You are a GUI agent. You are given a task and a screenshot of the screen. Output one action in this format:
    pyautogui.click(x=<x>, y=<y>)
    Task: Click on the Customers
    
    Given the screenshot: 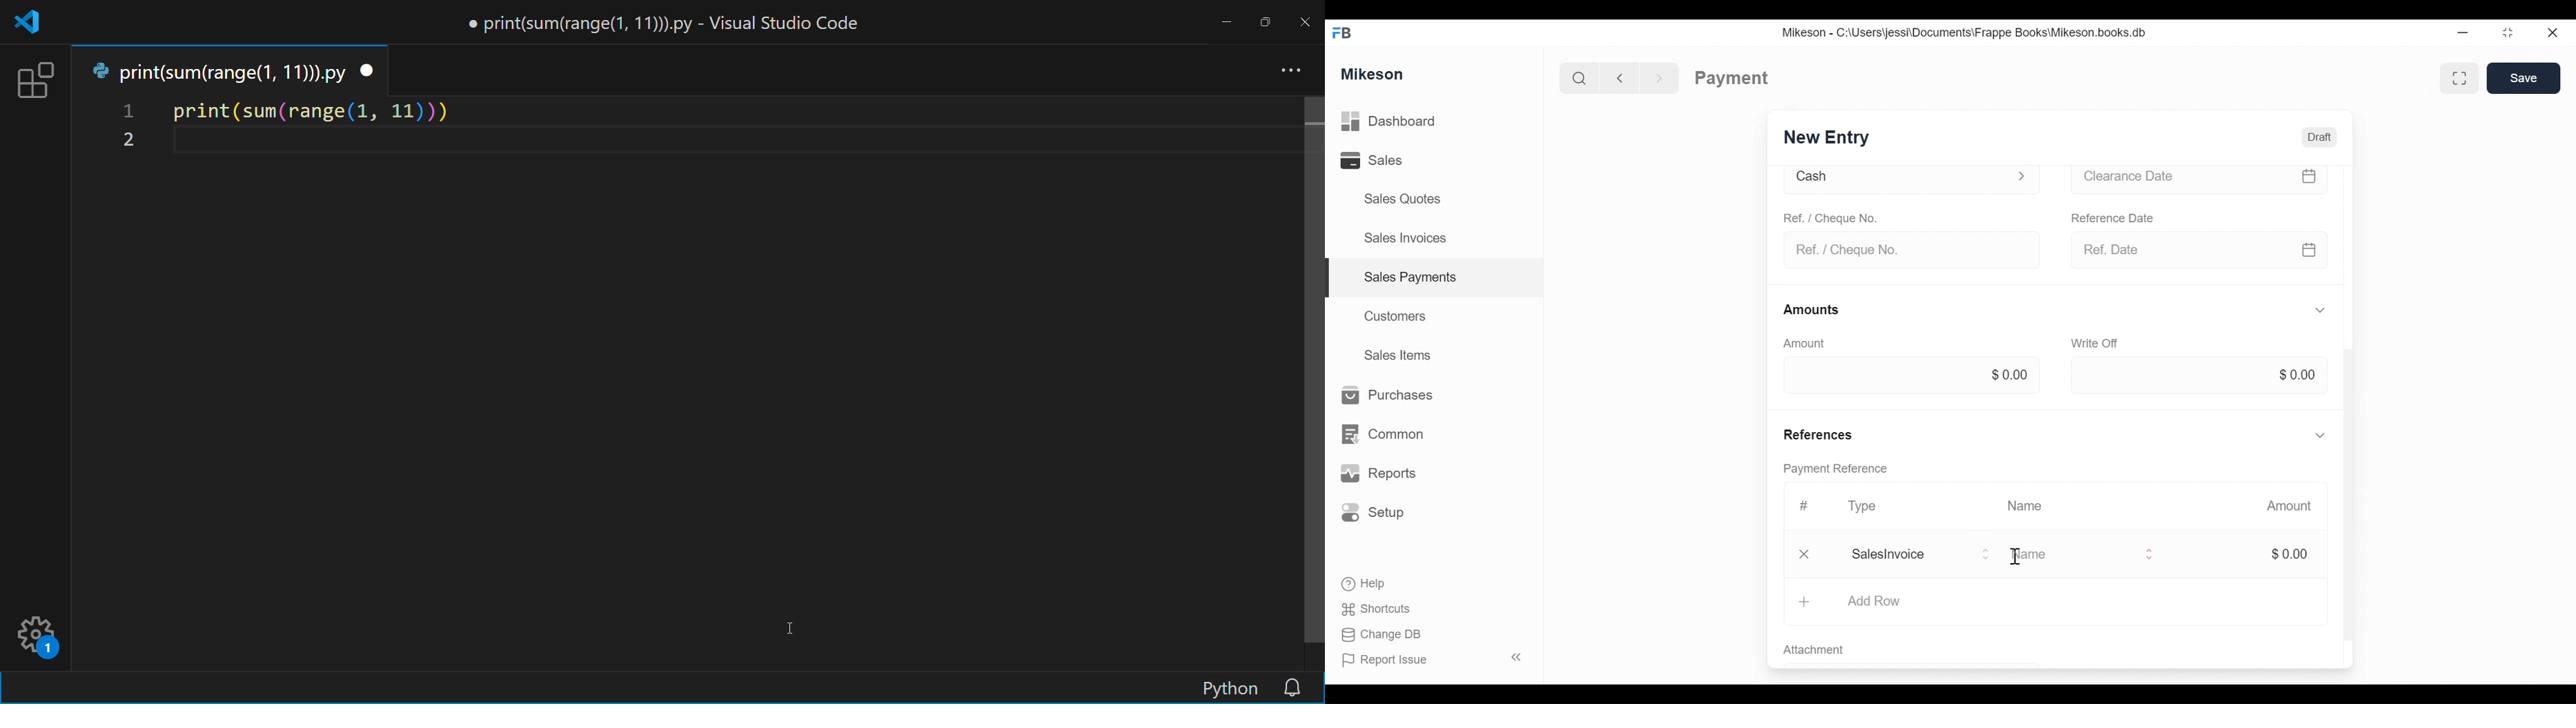 What is the action you would take?
    pyautogui.click(x=1399, y=315)
    